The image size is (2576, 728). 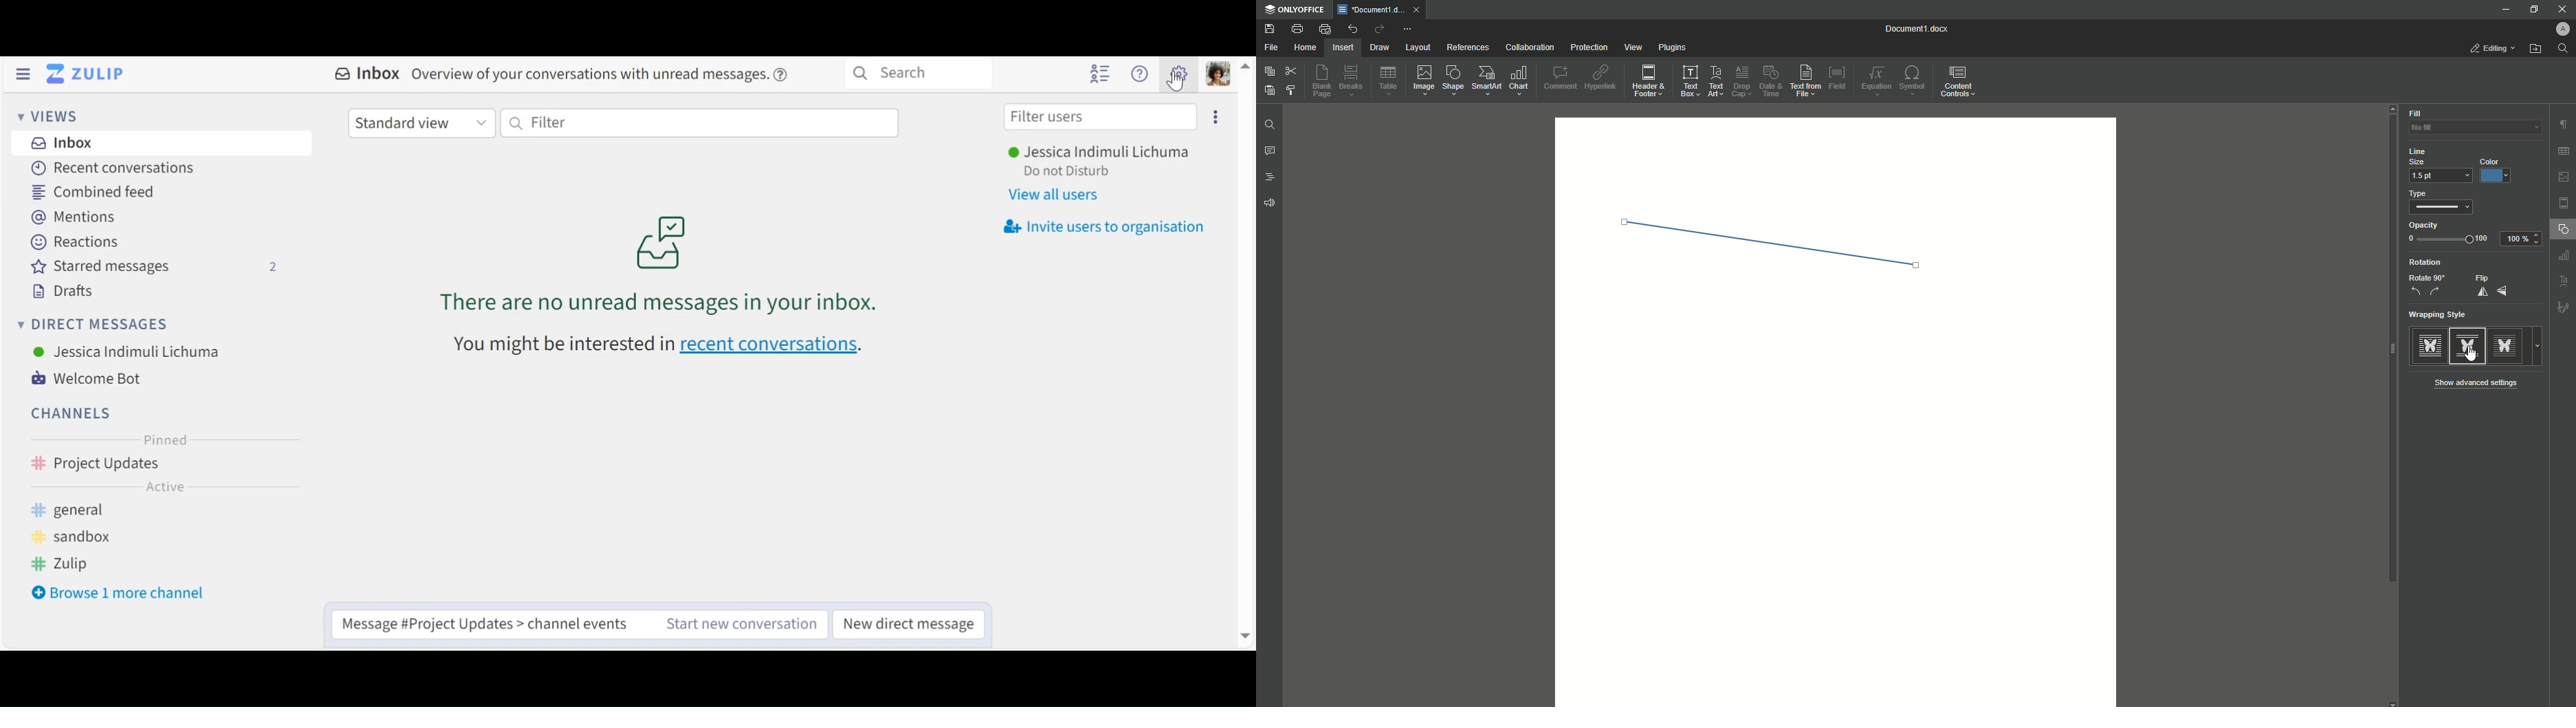 What do you see at coordinates (2489, 49) in the screenshot?
I see `Editing` at bounding box center [2489, 49].